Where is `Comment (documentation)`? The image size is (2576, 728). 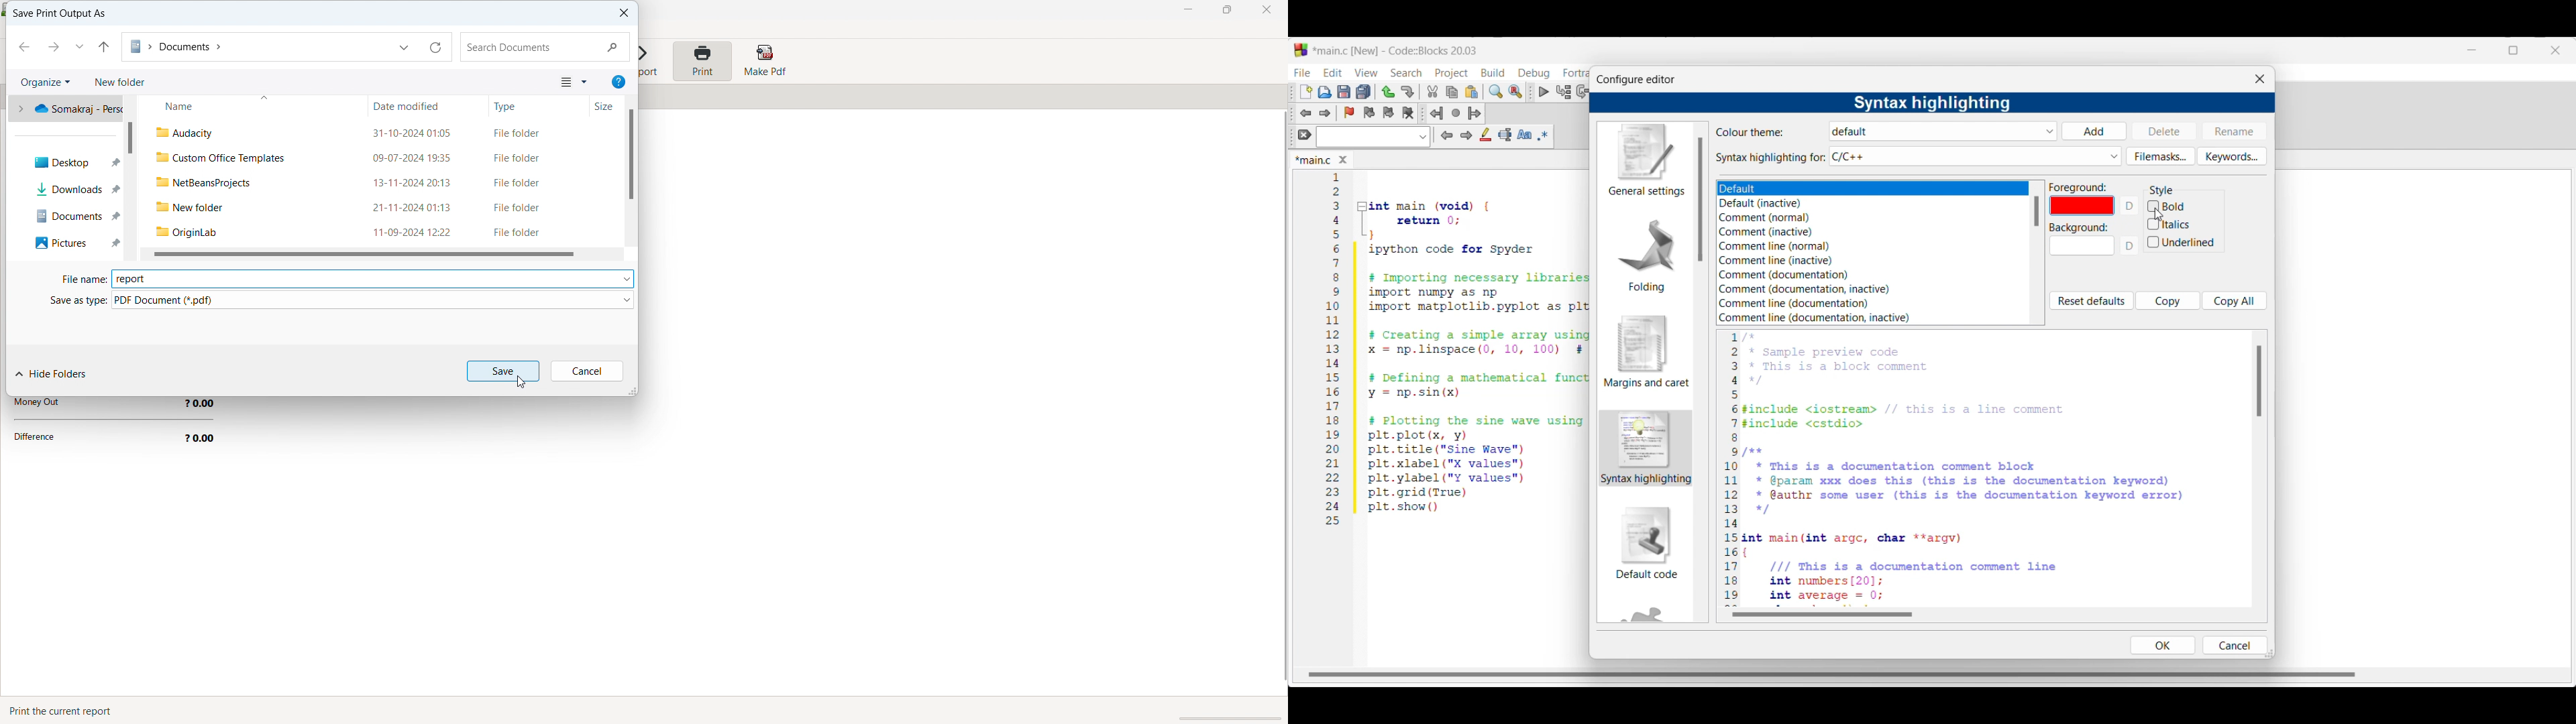
Comment (documentation) is located at coordinates (1783, 275).